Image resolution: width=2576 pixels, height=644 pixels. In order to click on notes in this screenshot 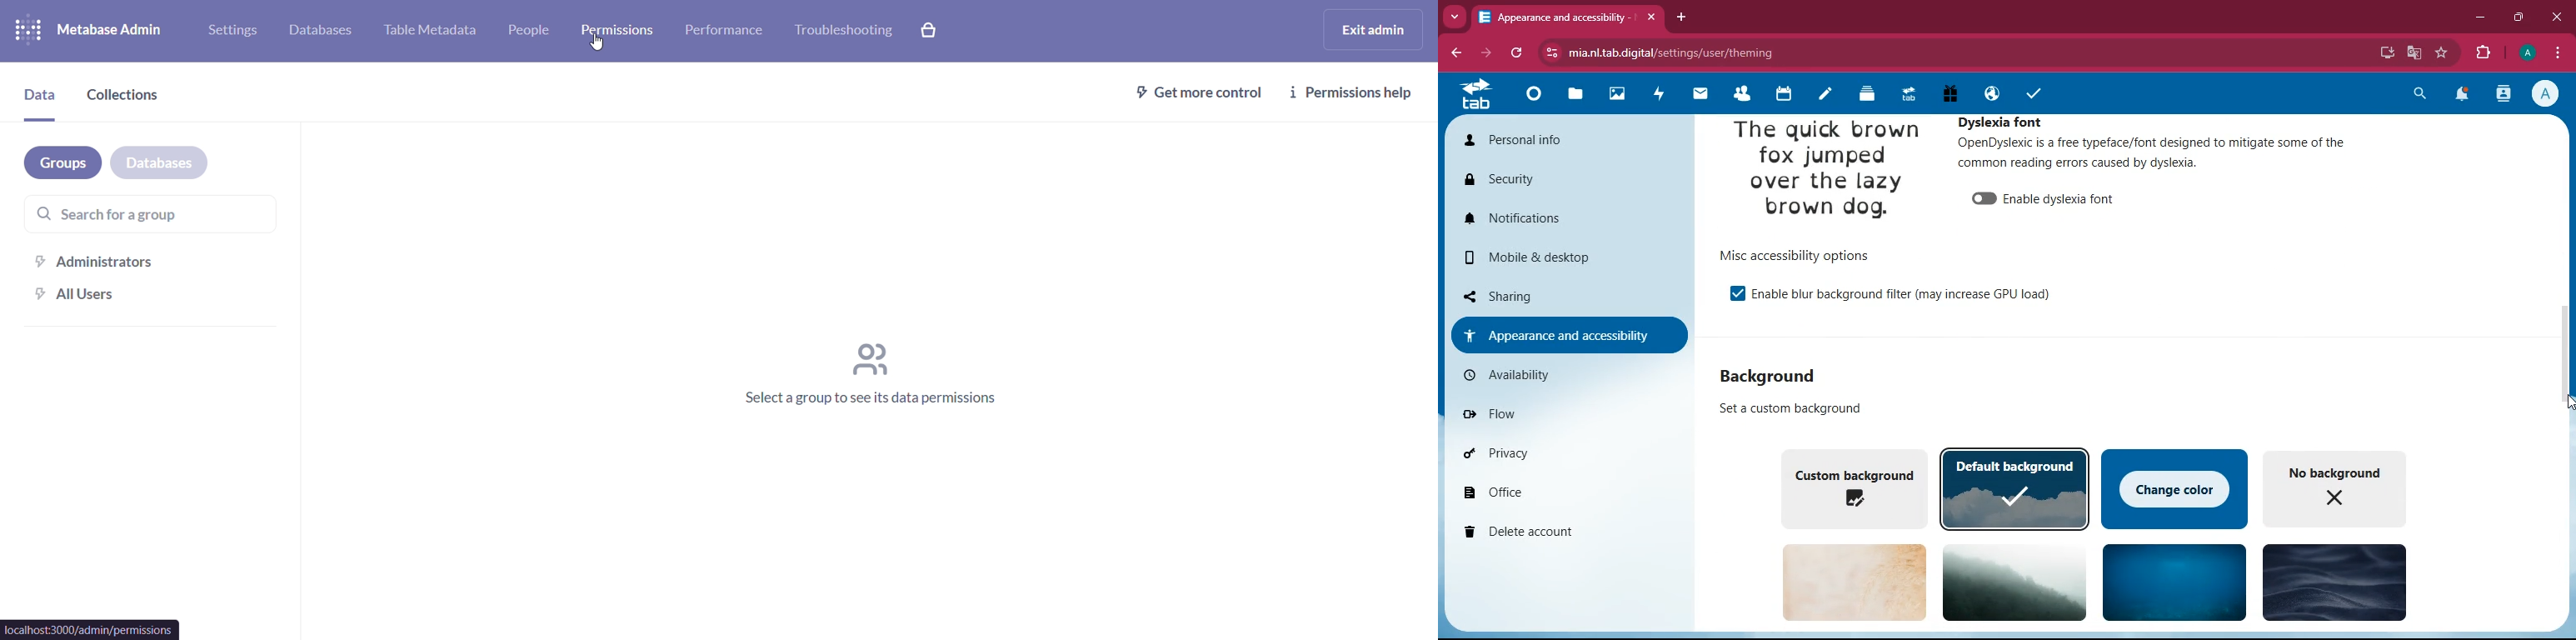, I will do `click(1822, 96)`.